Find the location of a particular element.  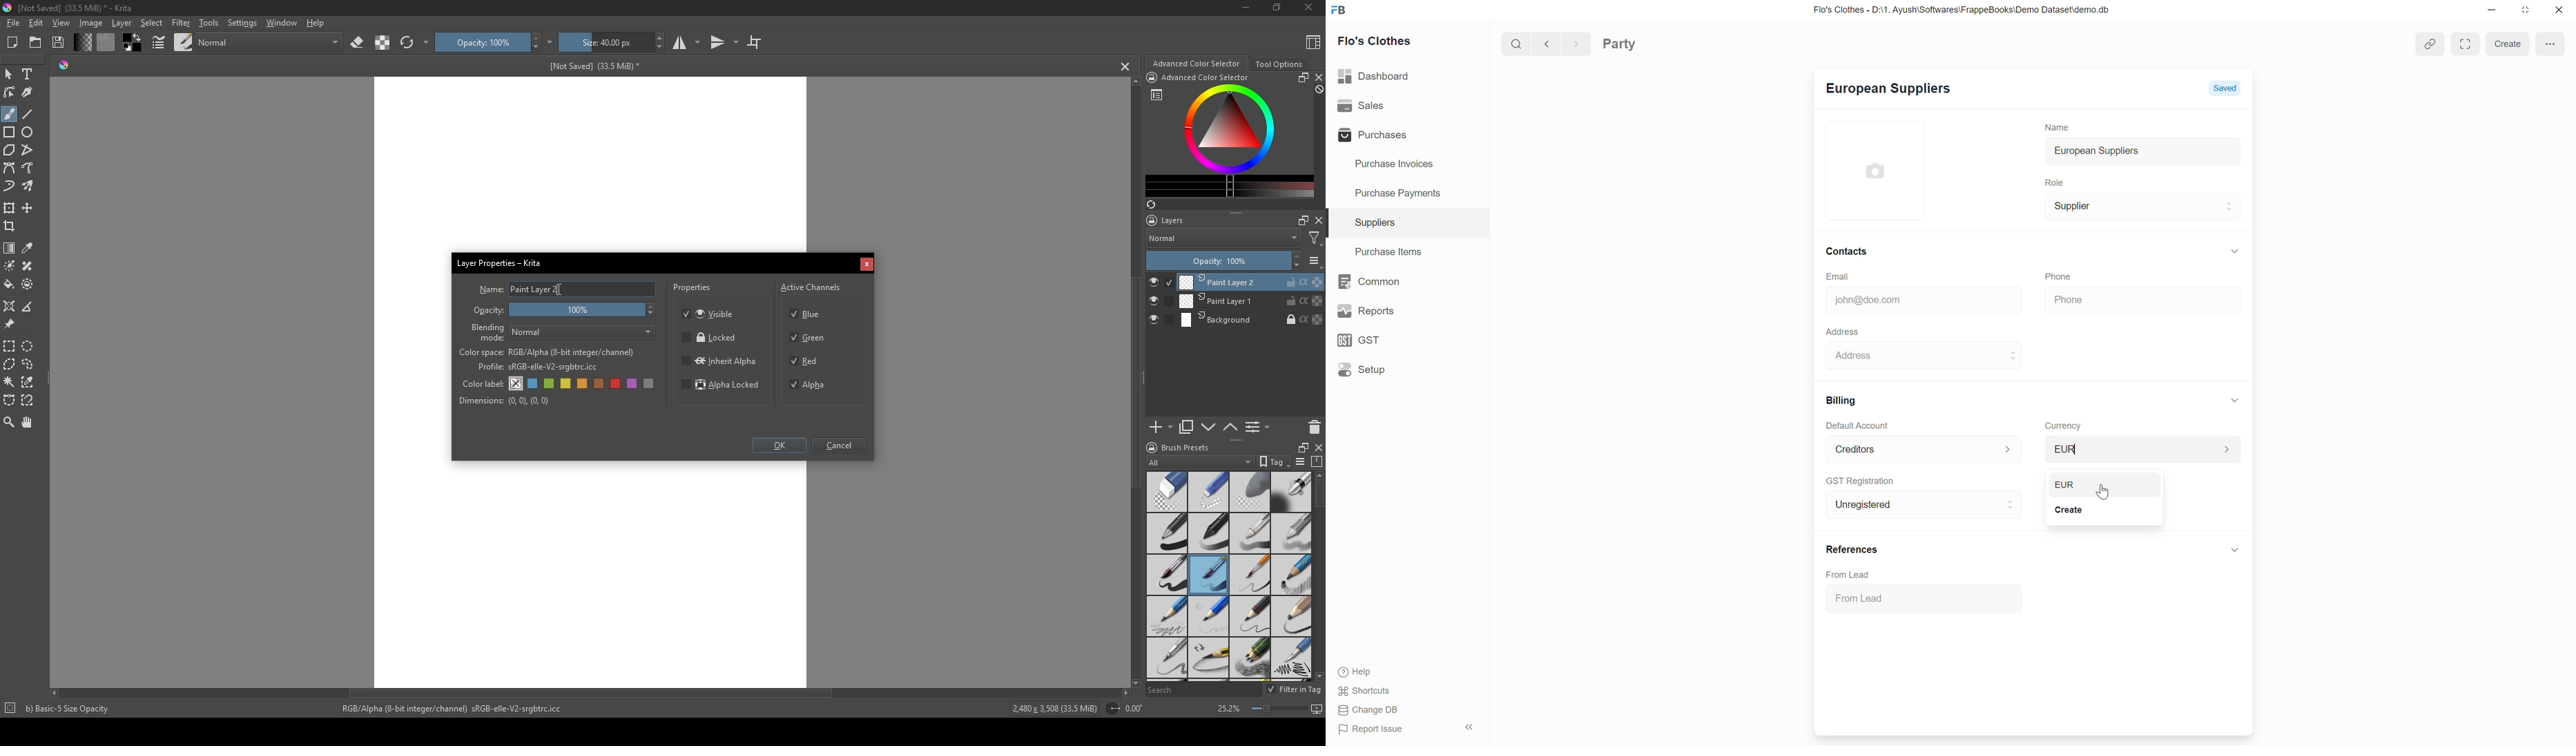

crop is located at coordinates (754, 41).